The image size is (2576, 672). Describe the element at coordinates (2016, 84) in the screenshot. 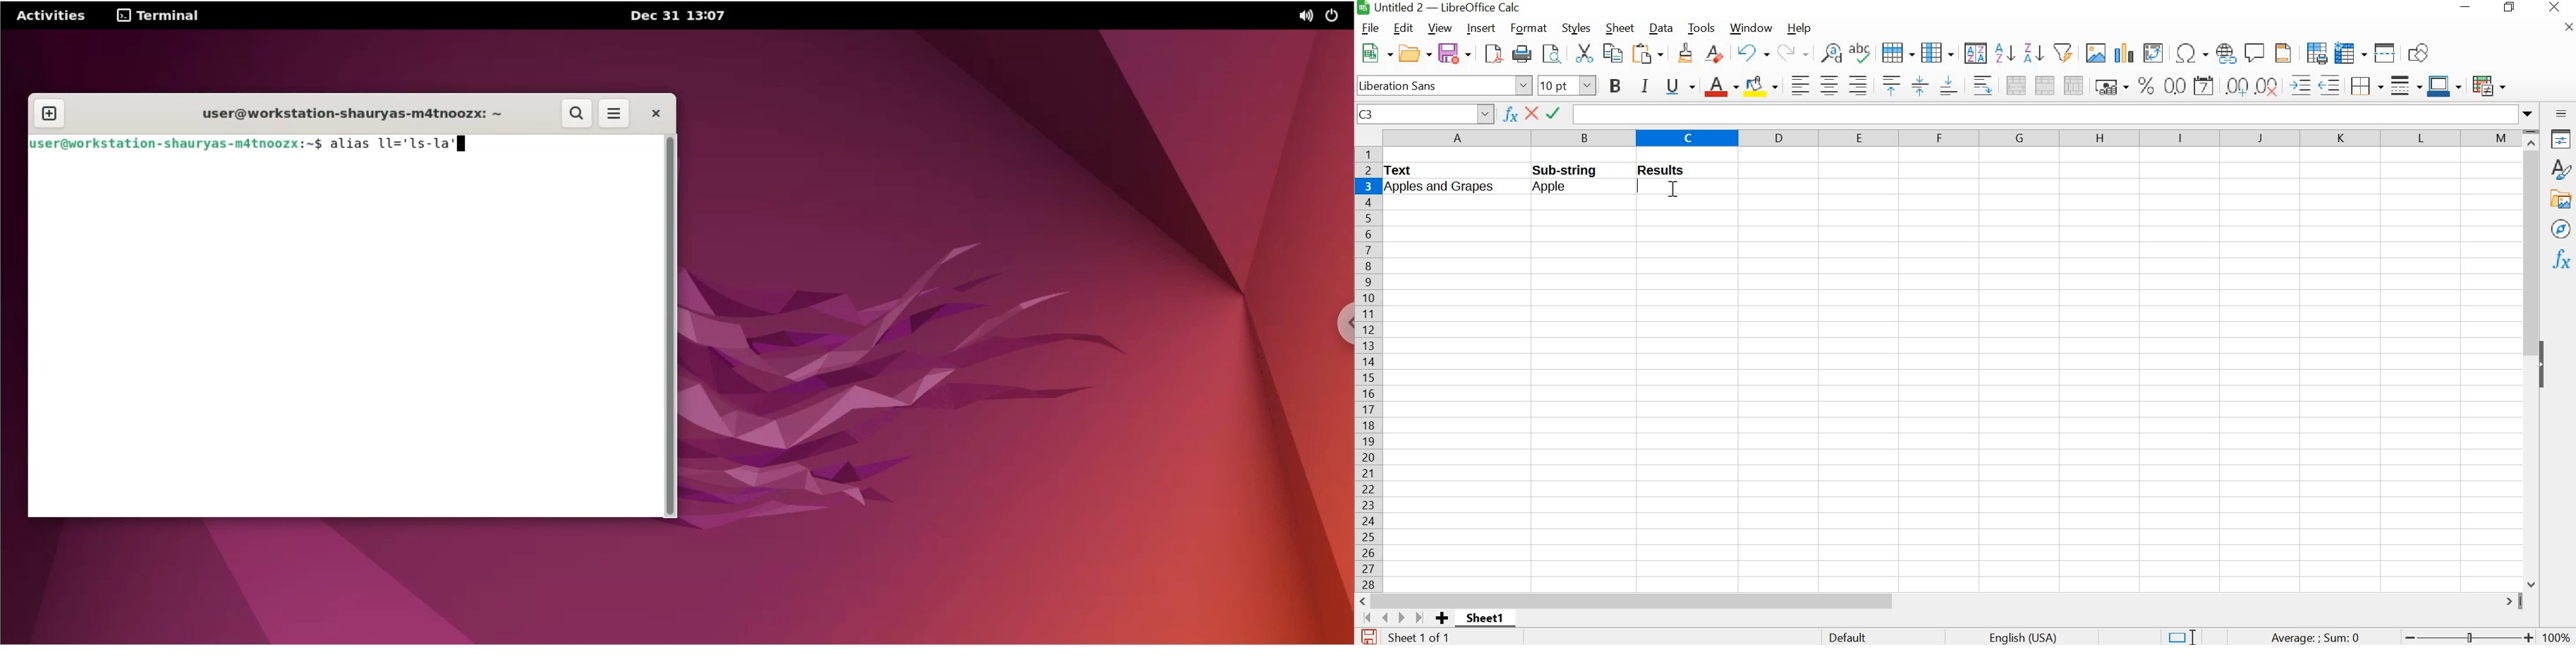

I see `merge and center or unmerge cells` at that location.